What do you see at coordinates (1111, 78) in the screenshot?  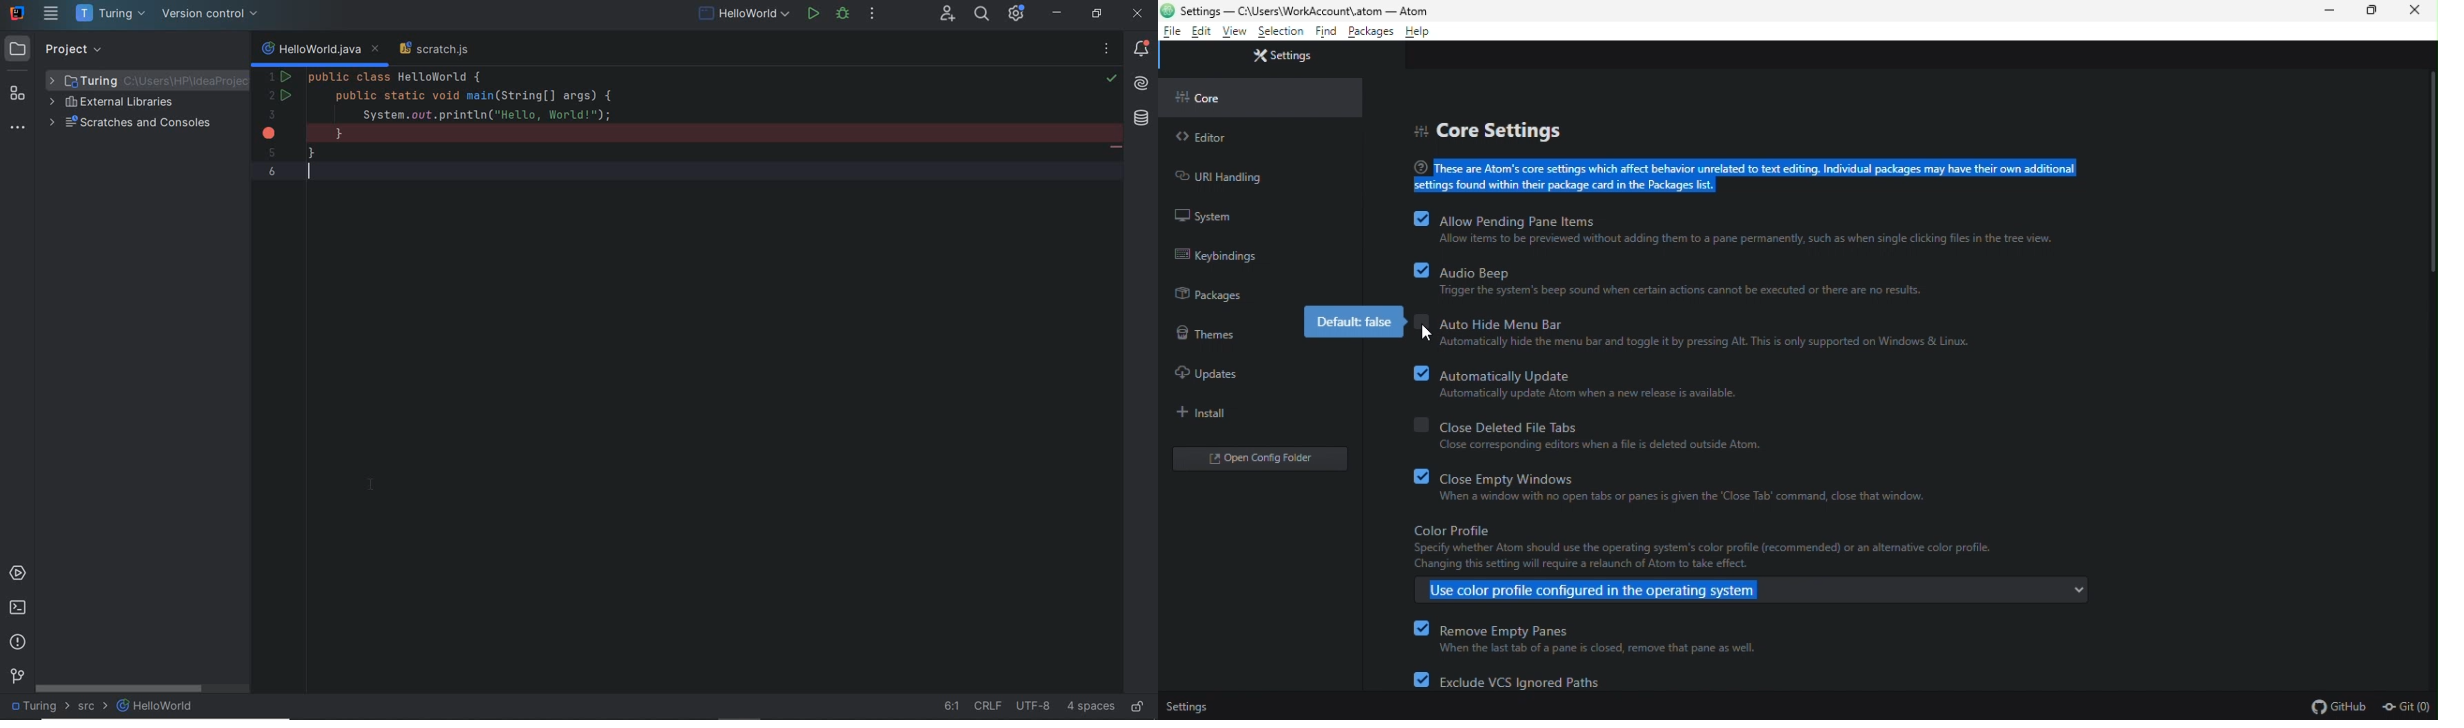 I see `highlight all problems` at bounding box center [1111, 78].